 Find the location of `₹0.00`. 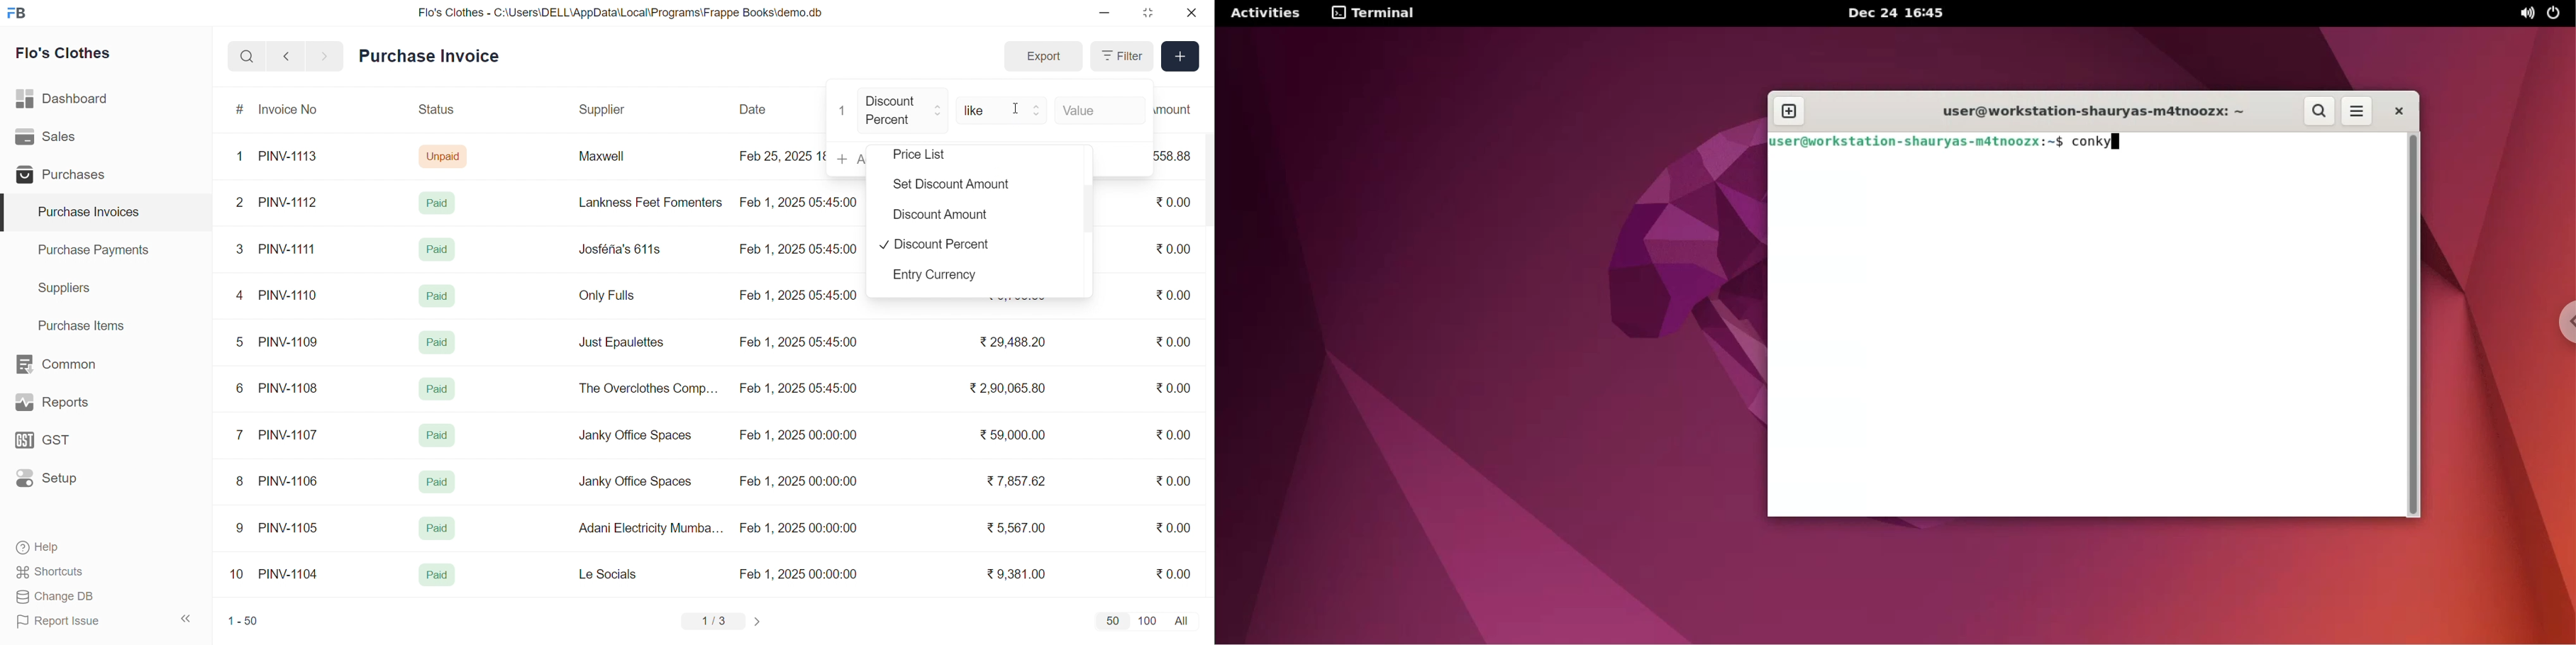

₹0.00 is located at coordinates (1174, 295).